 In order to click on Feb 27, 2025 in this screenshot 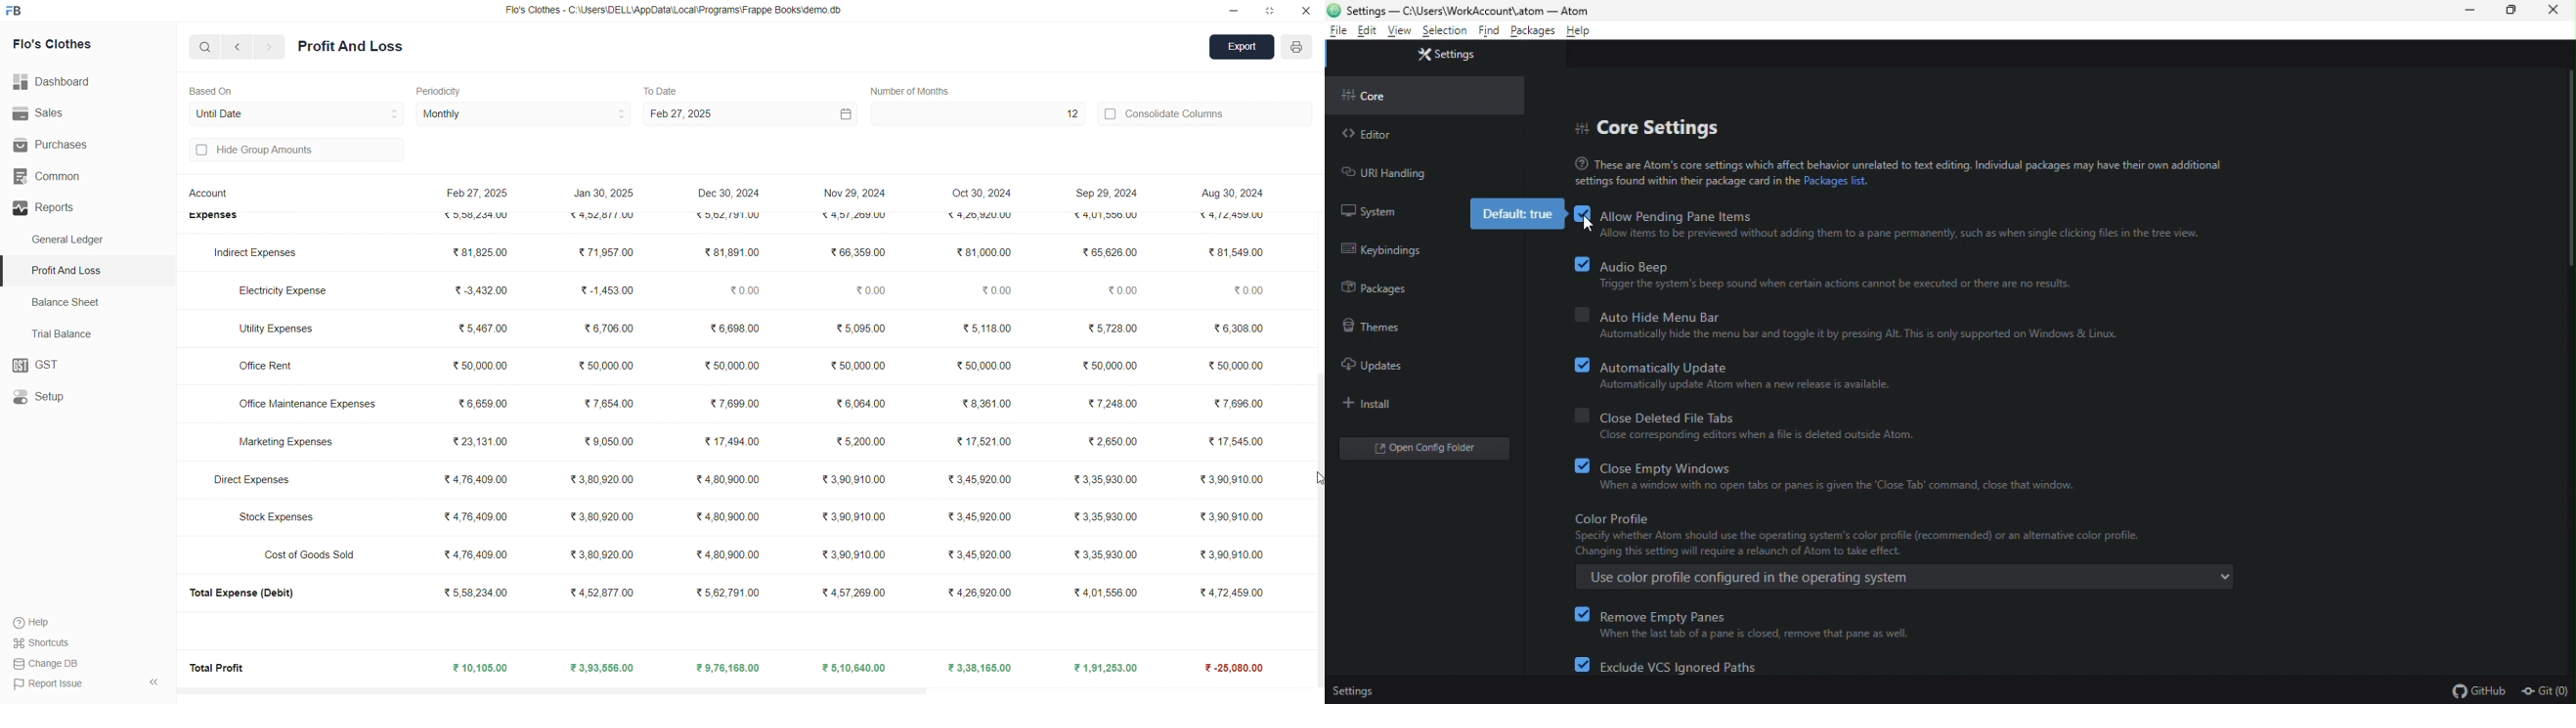, I will do `click(748, 114)`.